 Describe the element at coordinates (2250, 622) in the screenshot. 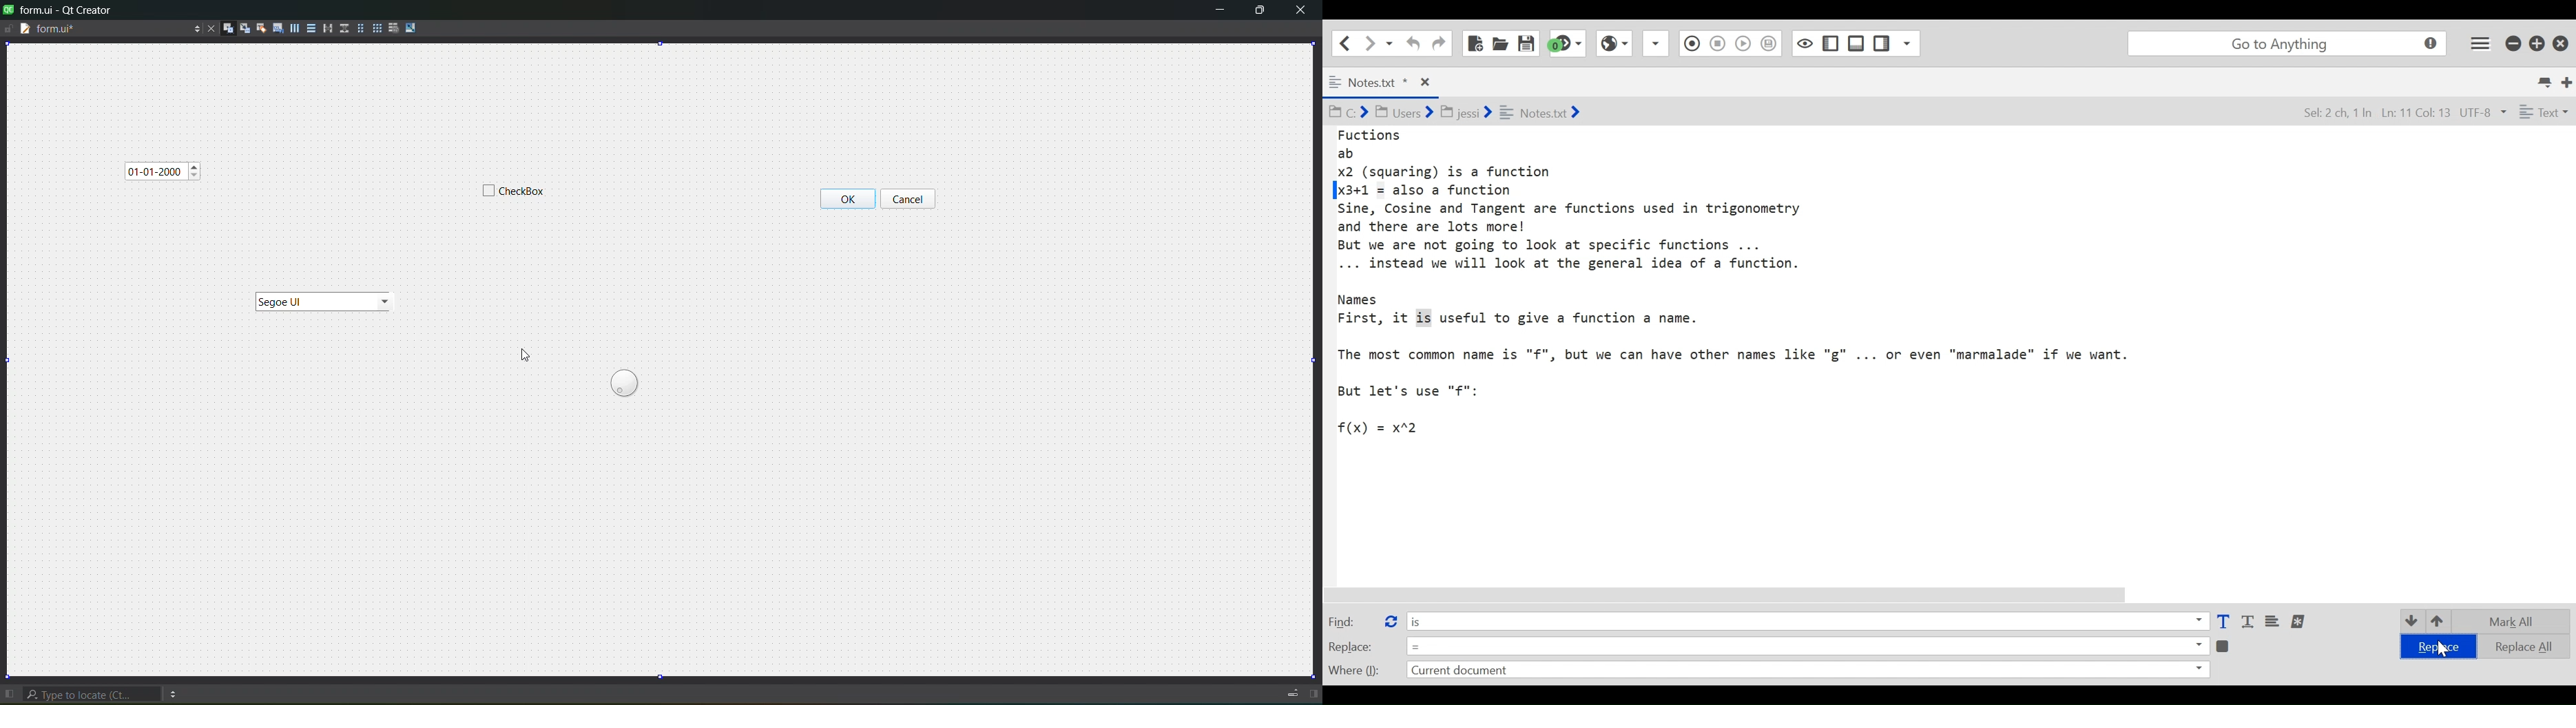

I see `Match whole case` at that location.